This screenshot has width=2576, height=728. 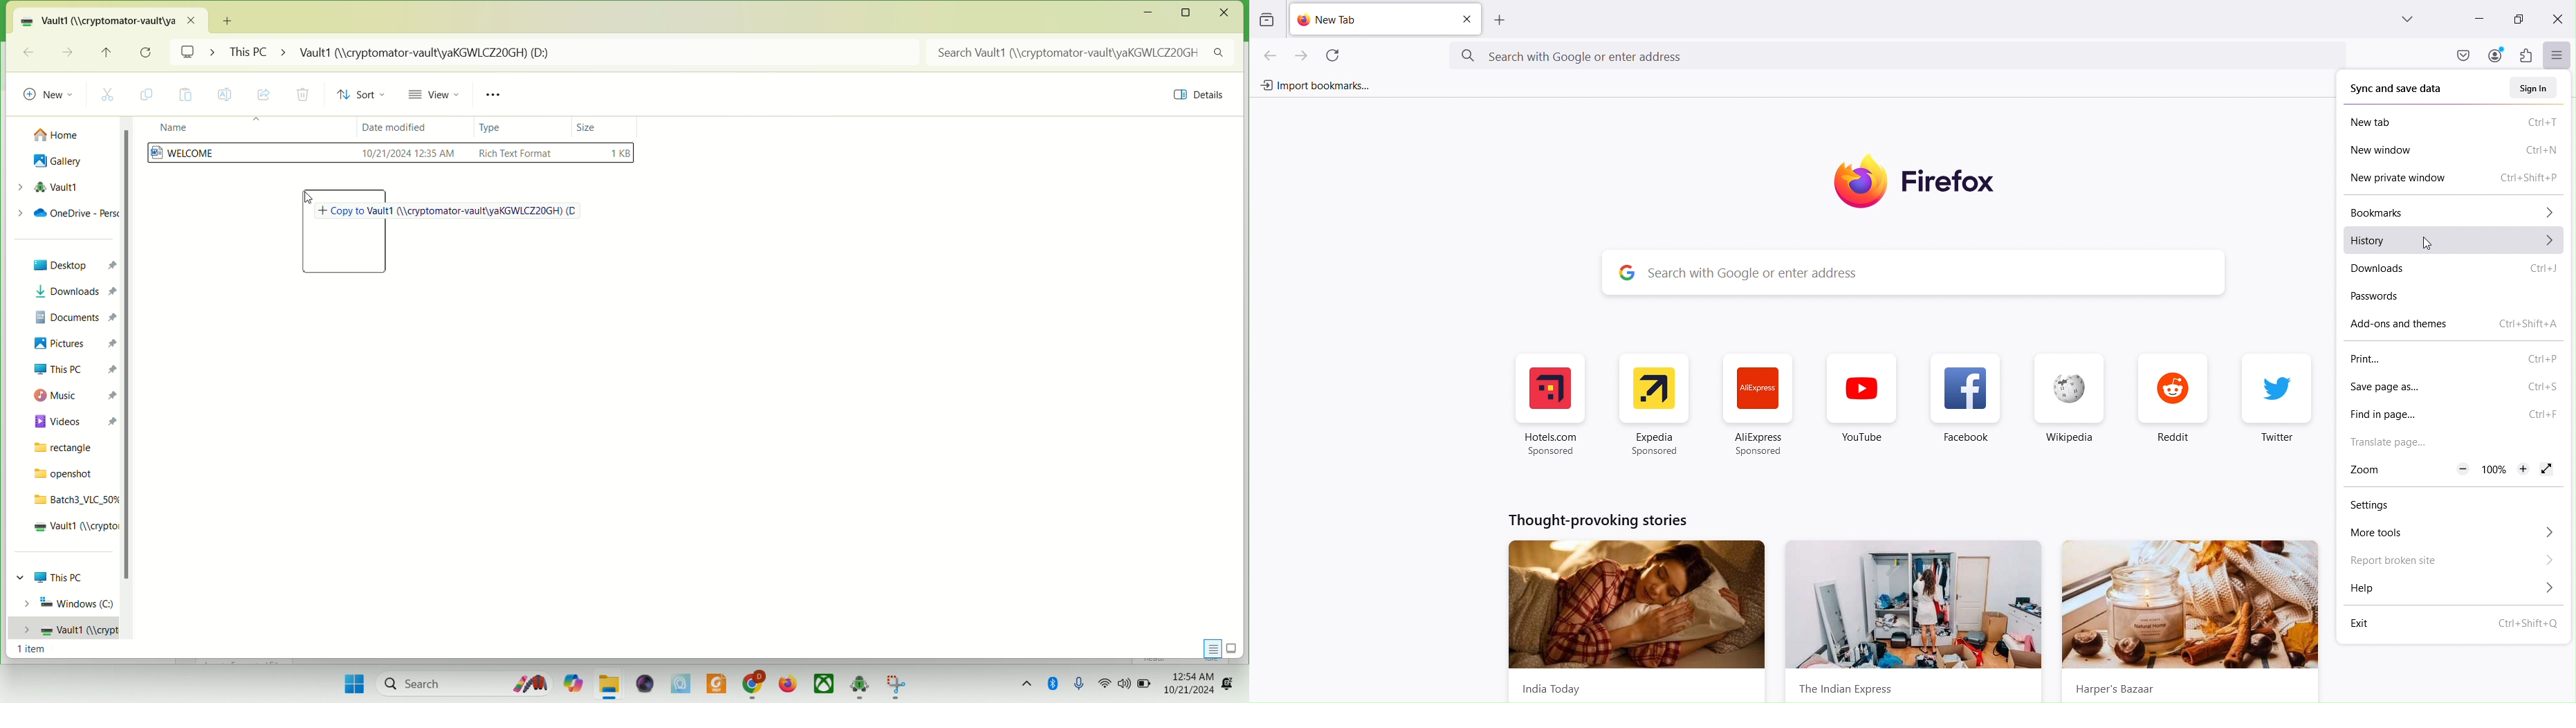 I want to click on List all tabs, so click(x=2409, y=19).